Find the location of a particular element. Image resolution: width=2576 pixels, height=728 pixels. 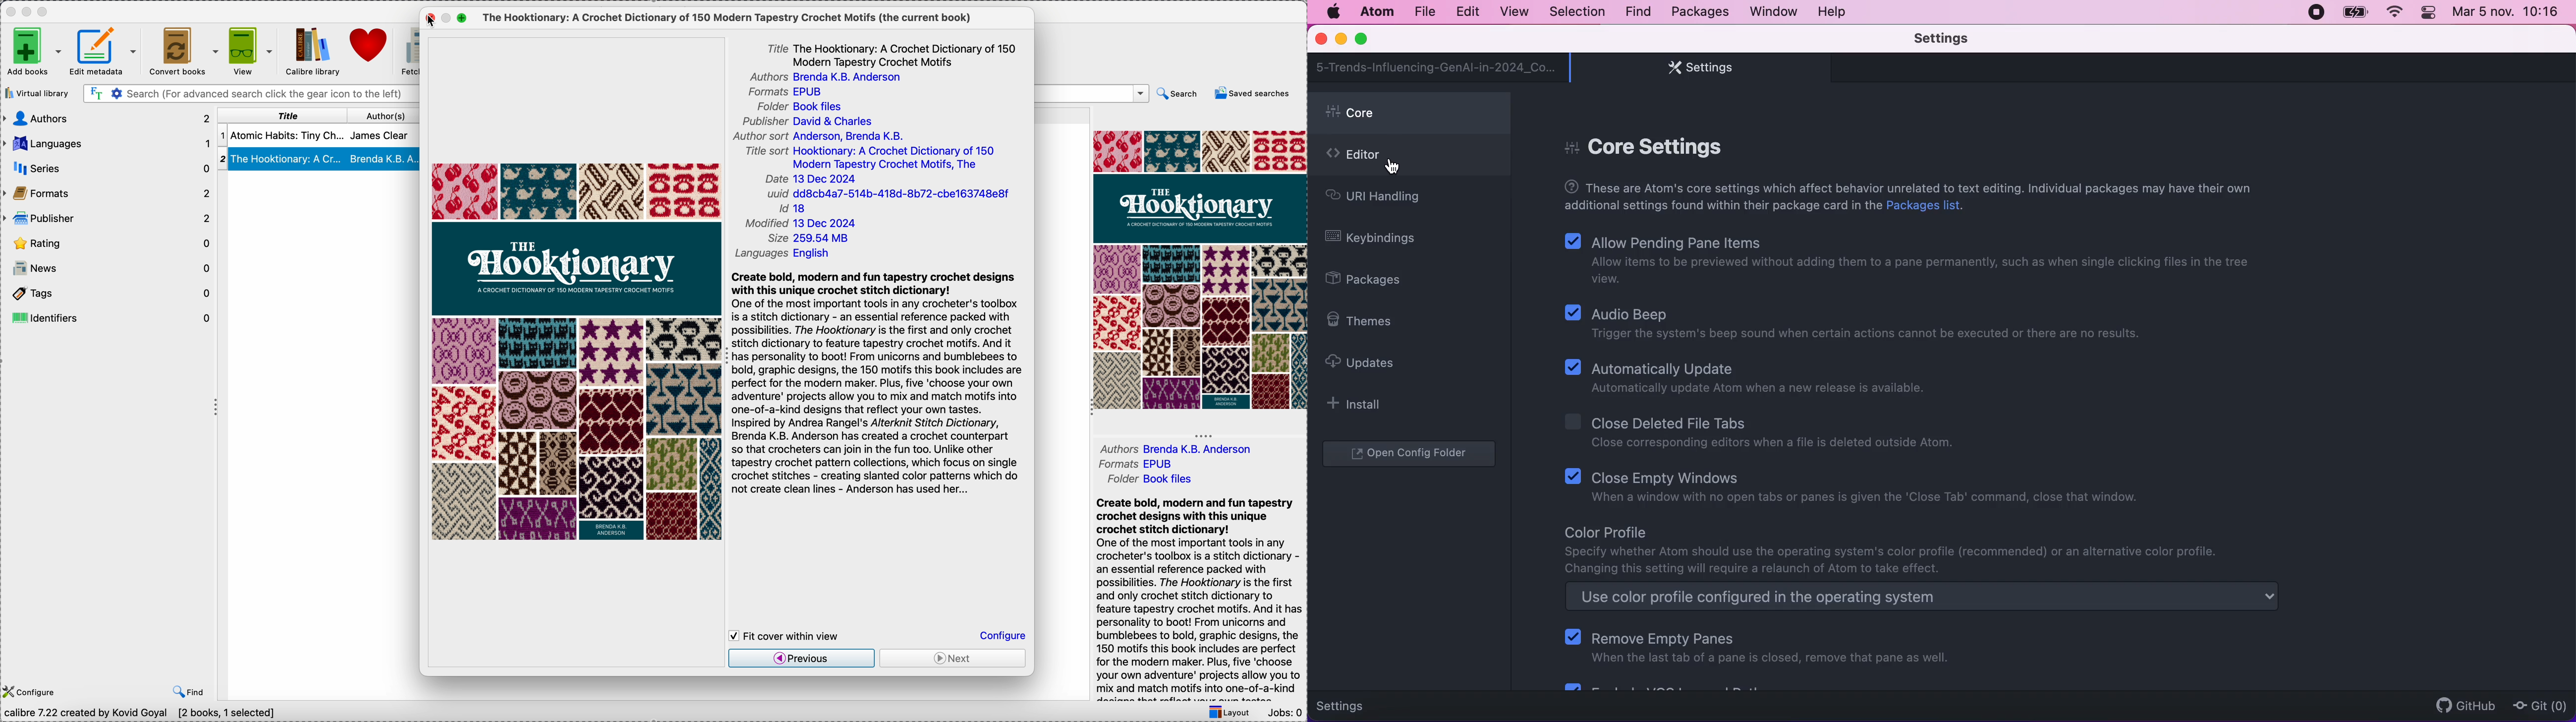

title sort Hooktionary: A Crochet Dictionary of 150 modern tapestry Crochet Motifs, The is located at coordinates (871, 157).